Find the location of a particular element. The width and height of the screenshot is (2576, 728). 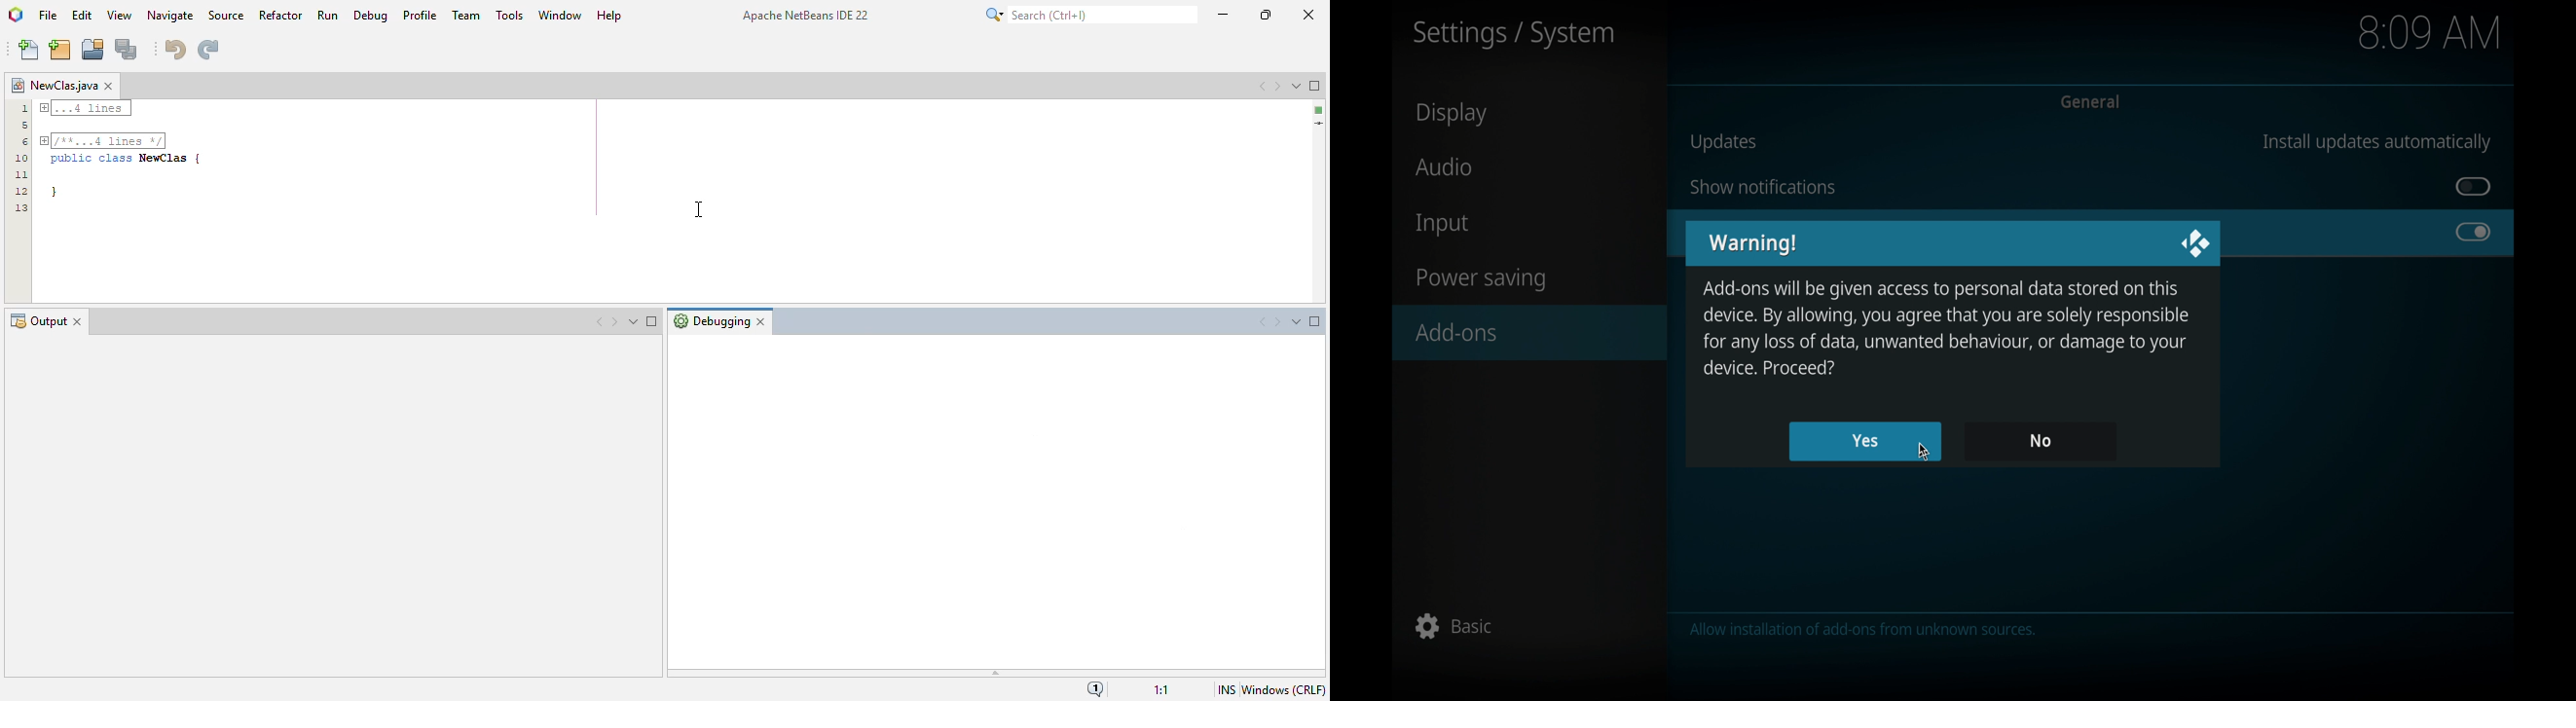

settings/system is located at coordinates (1514, 35).